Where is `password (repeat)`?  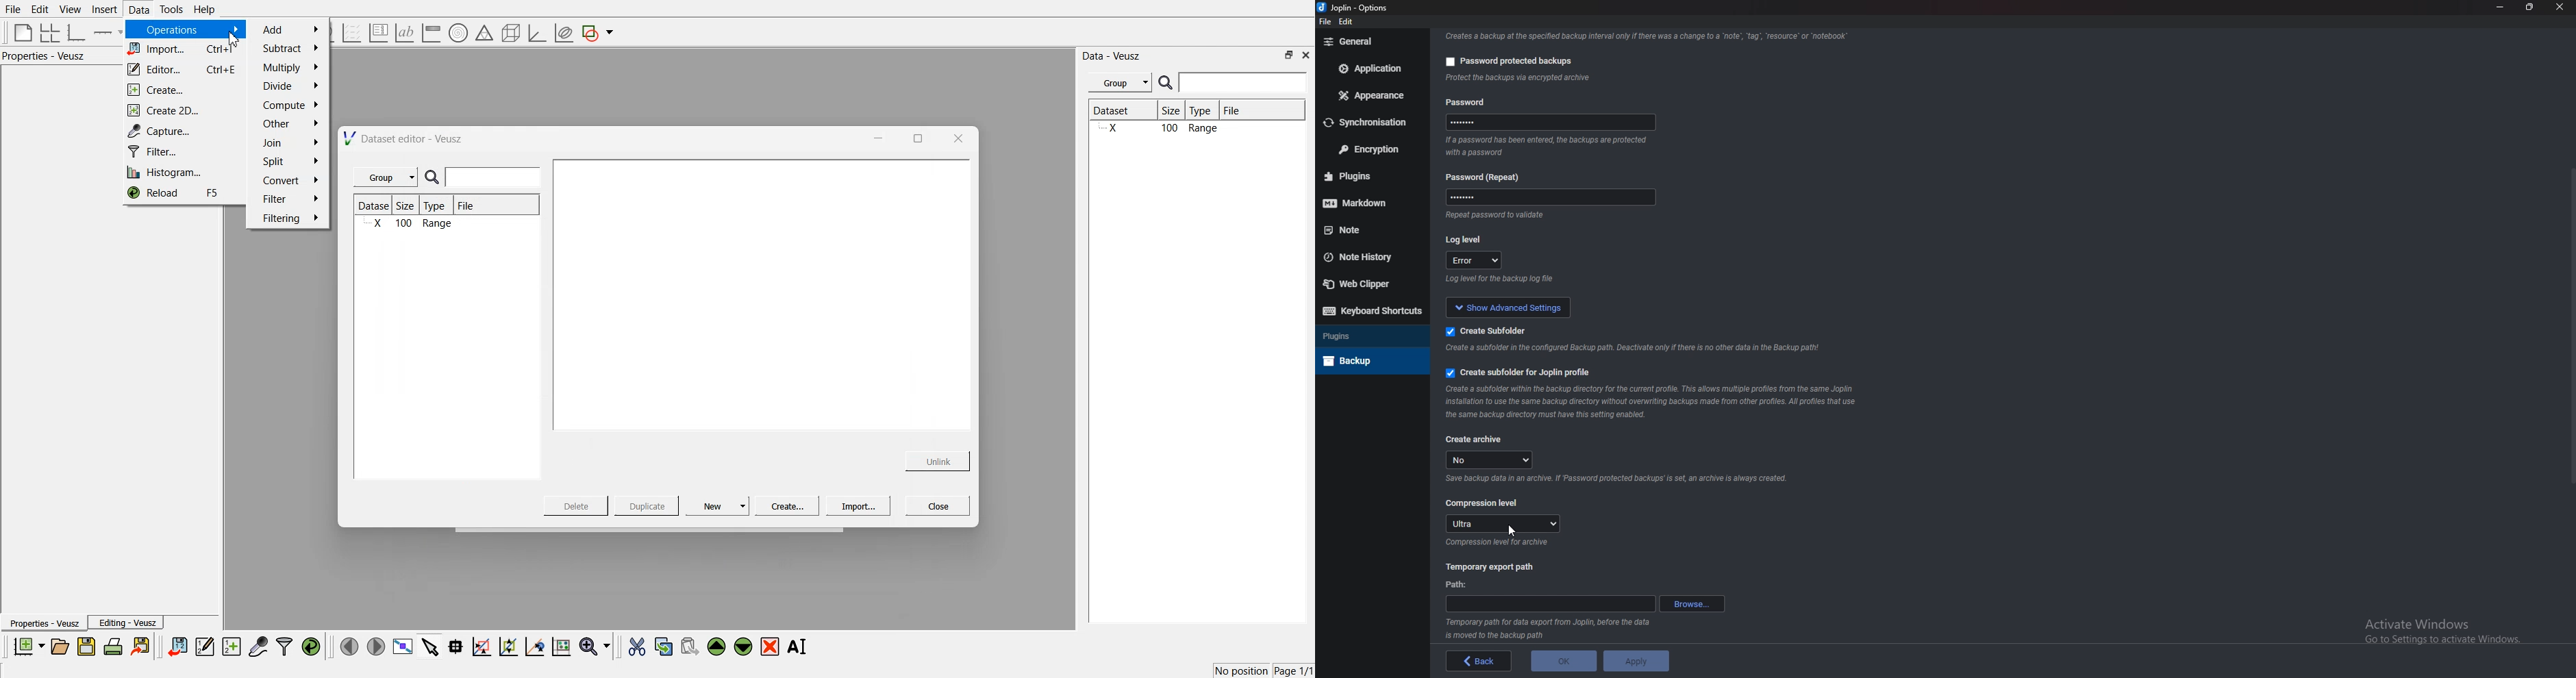
password (repeat) is located at coordinates (1488, 177).